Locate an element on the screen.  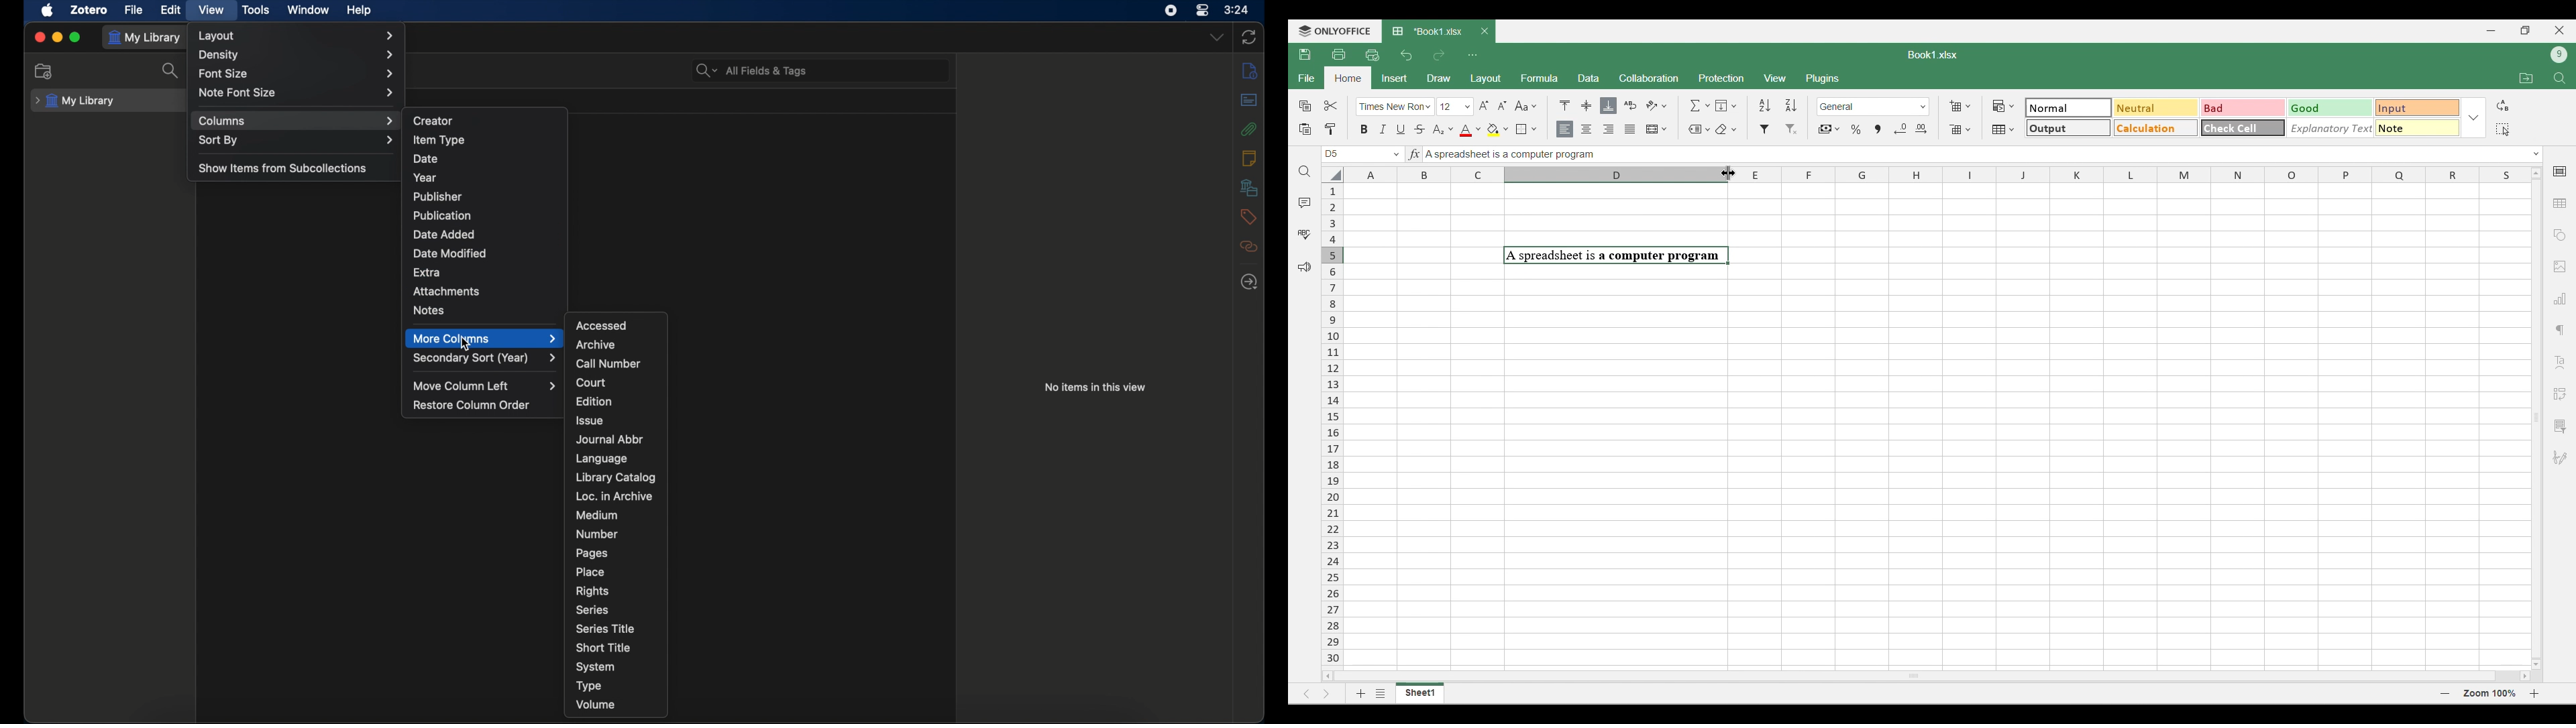
Insert image is located at coordinates (2561, 267).